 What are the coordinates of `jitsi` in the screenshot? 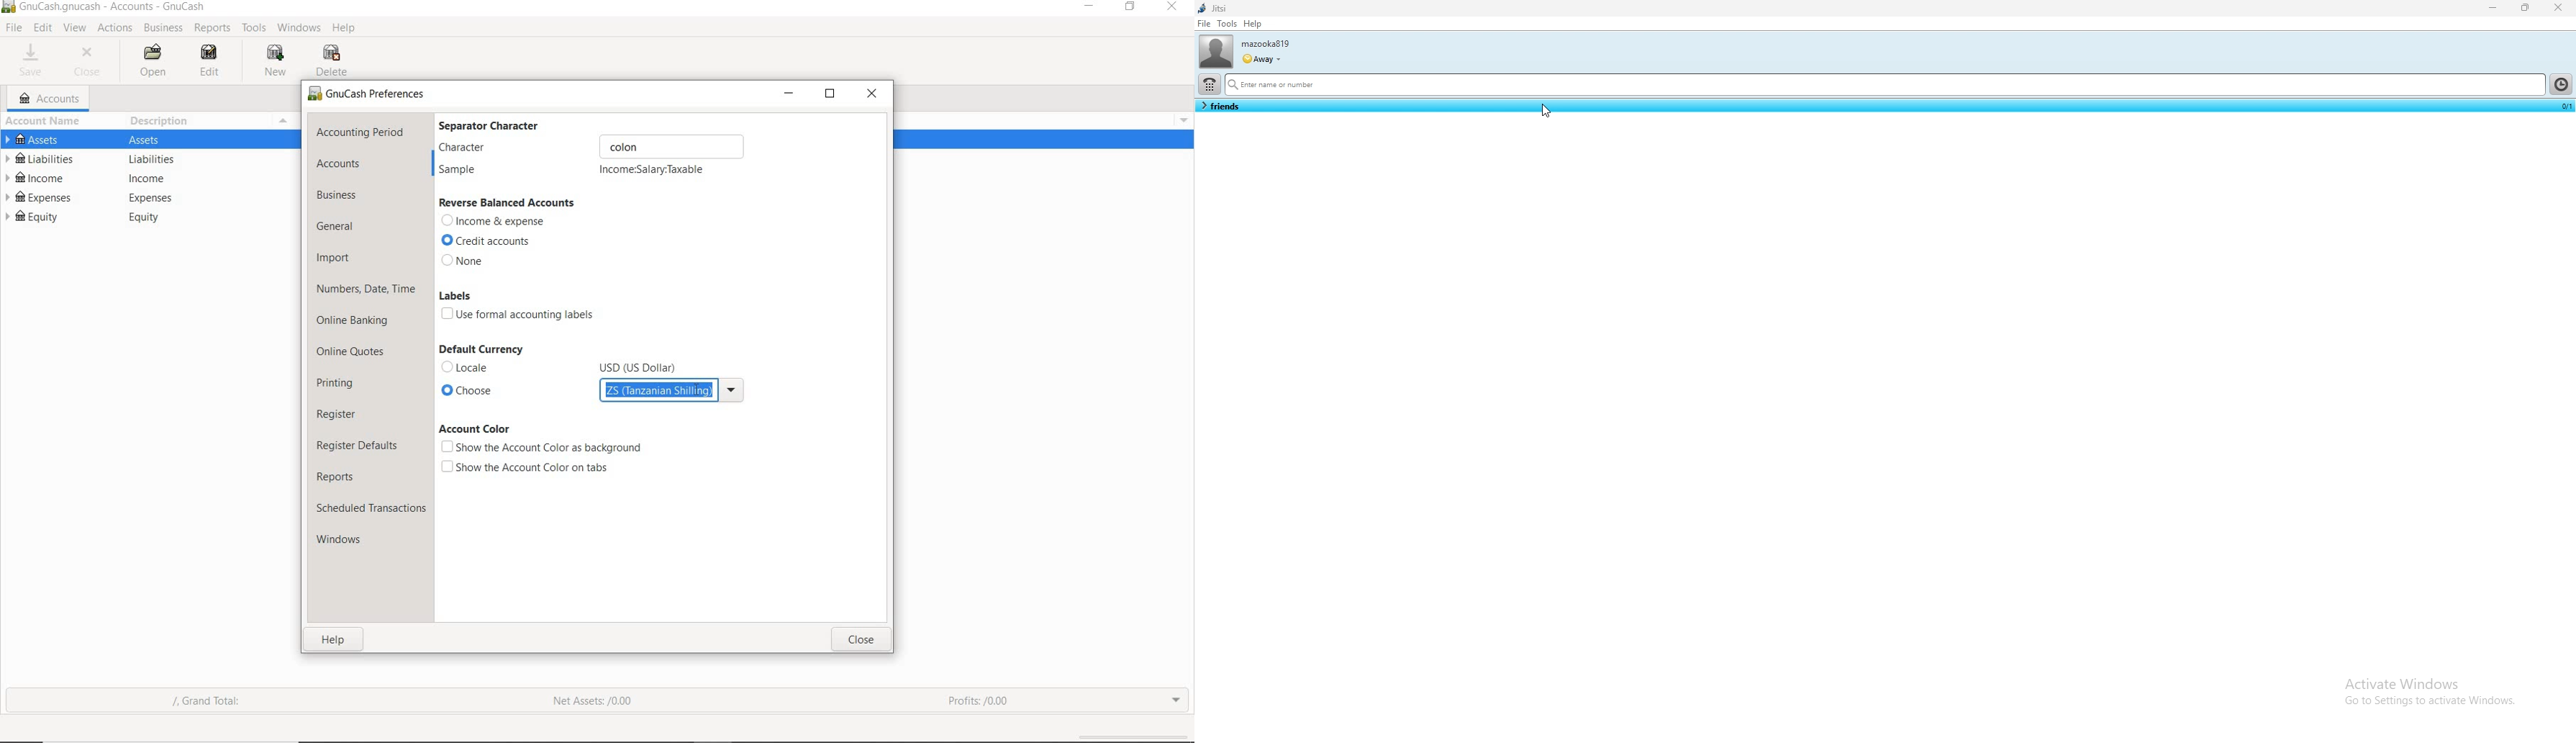 It's located at (1214, 9).